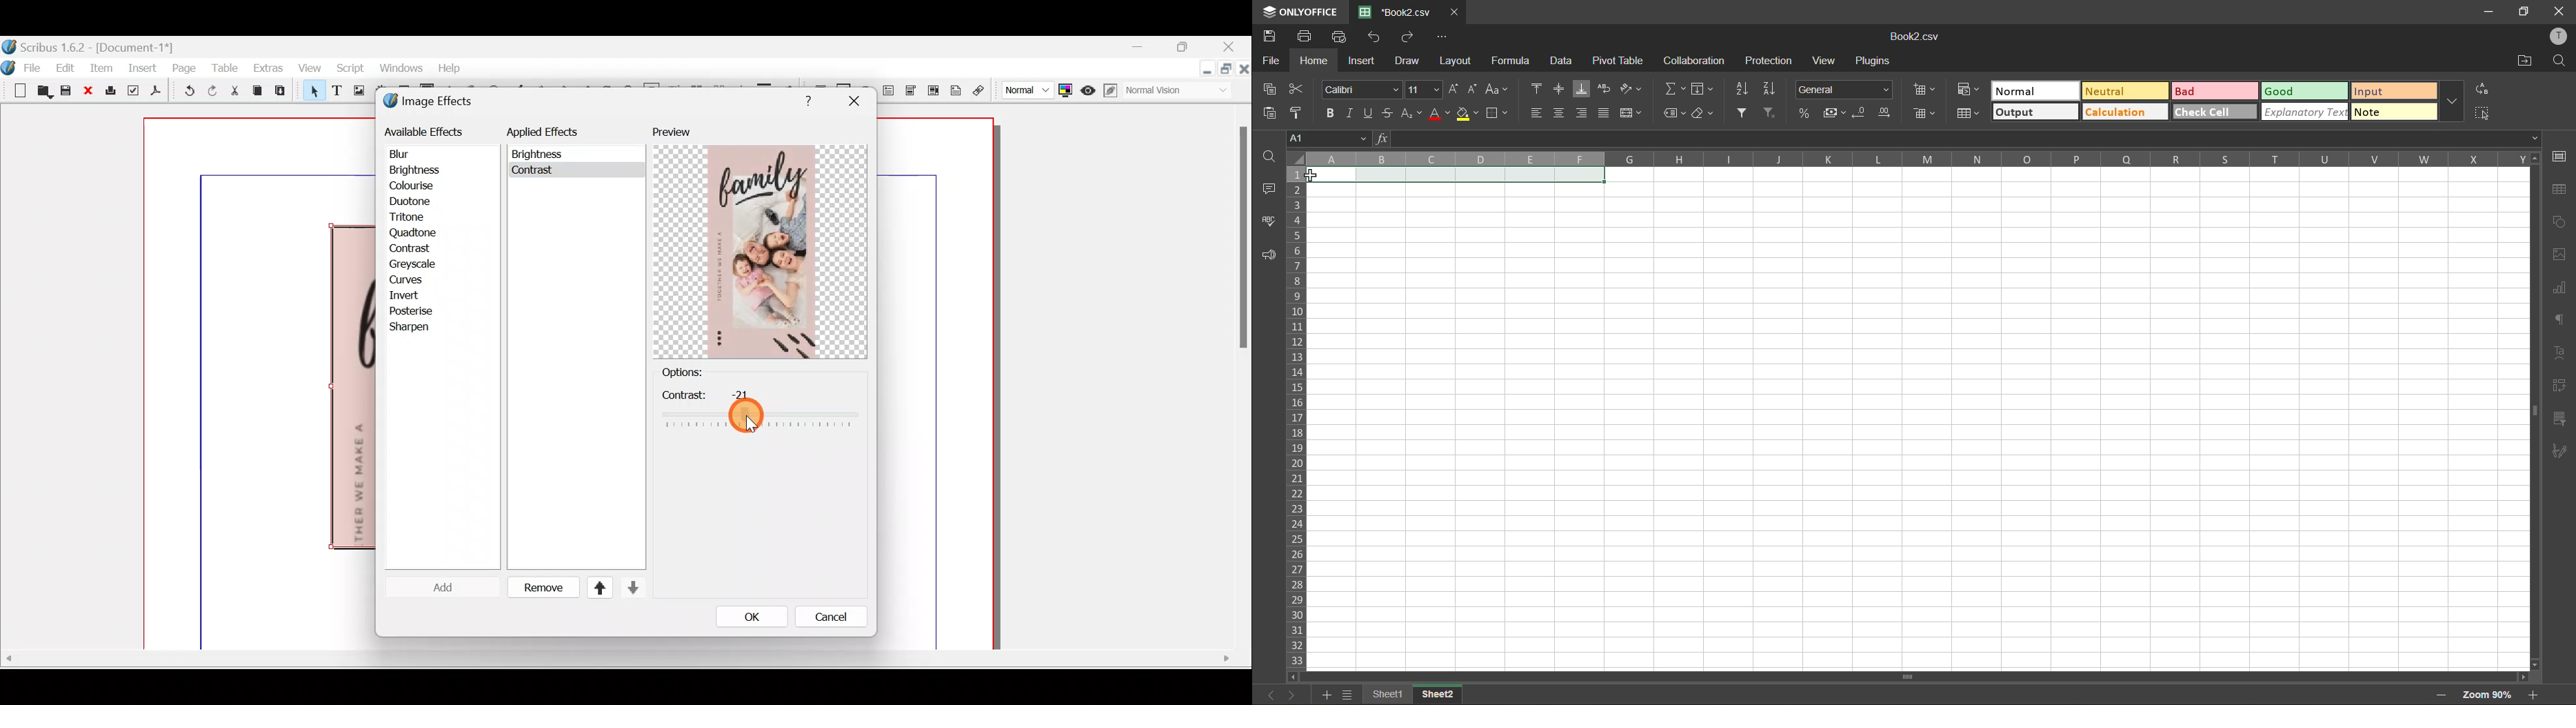 The width and height of the screenshot is (2576, 728). I want to click on Select image preview quality, so click(1024, 89).